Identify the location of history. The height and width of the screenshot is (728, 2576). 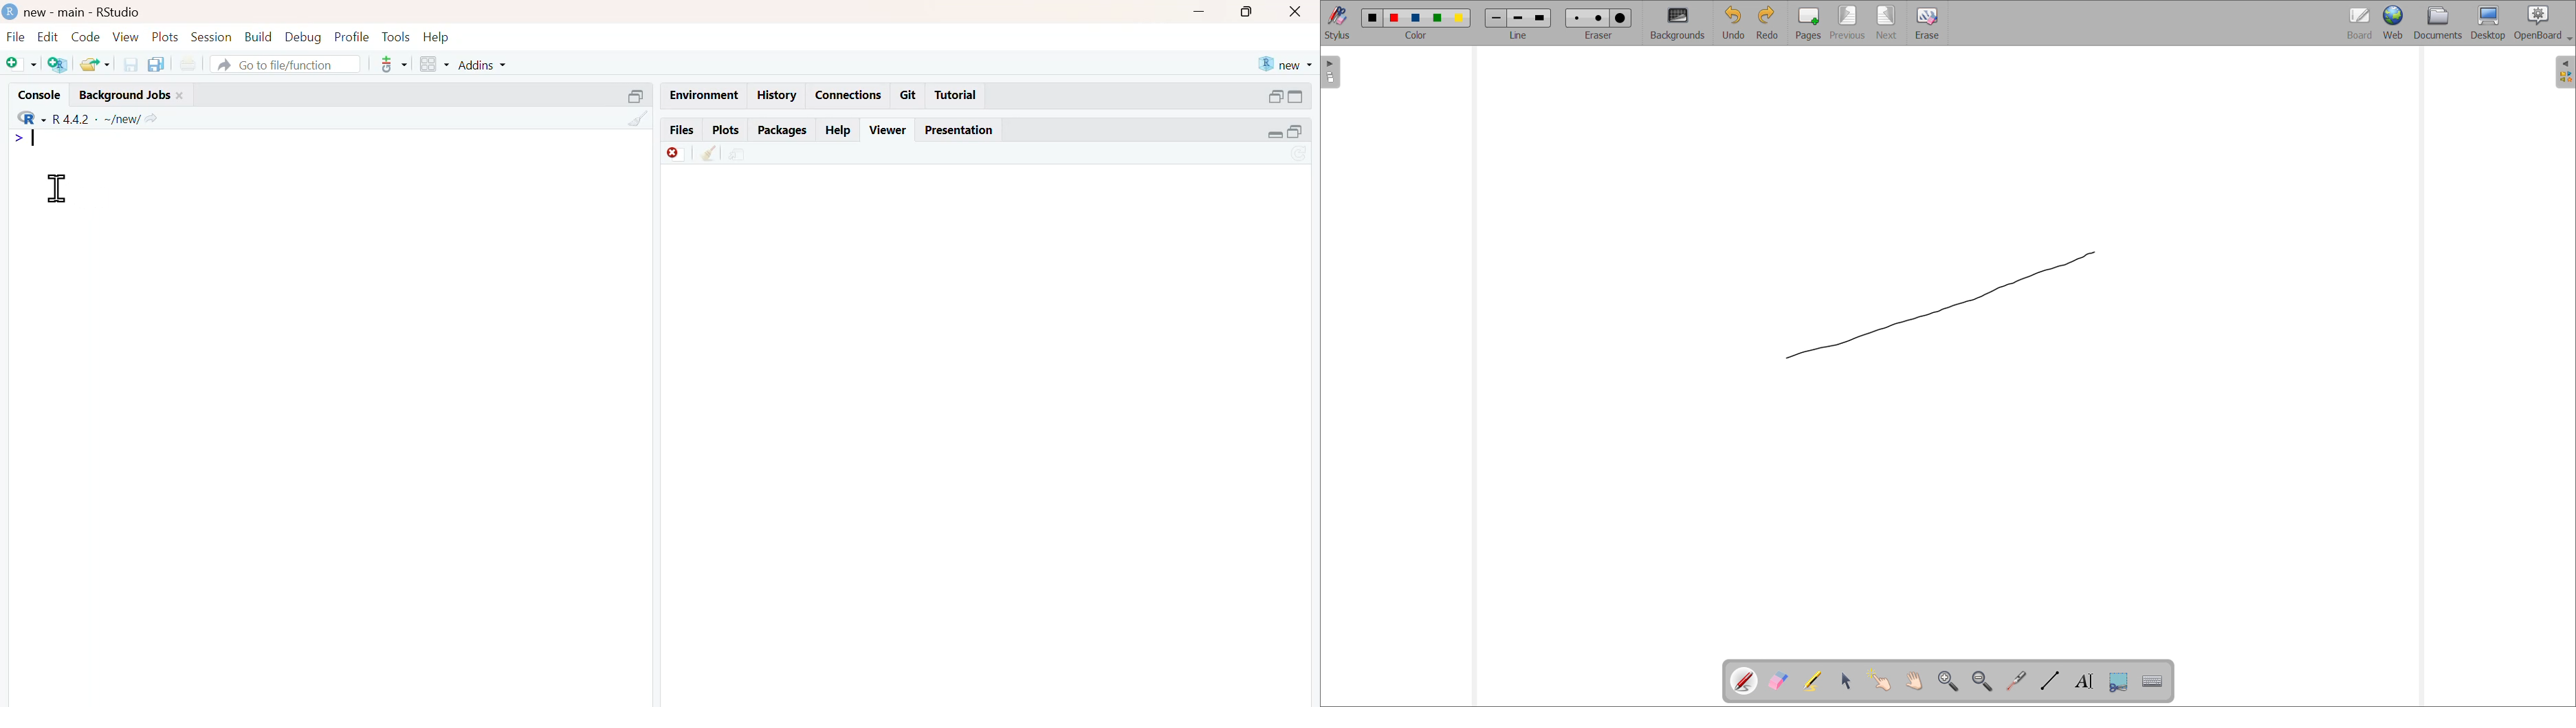
(778, 96).